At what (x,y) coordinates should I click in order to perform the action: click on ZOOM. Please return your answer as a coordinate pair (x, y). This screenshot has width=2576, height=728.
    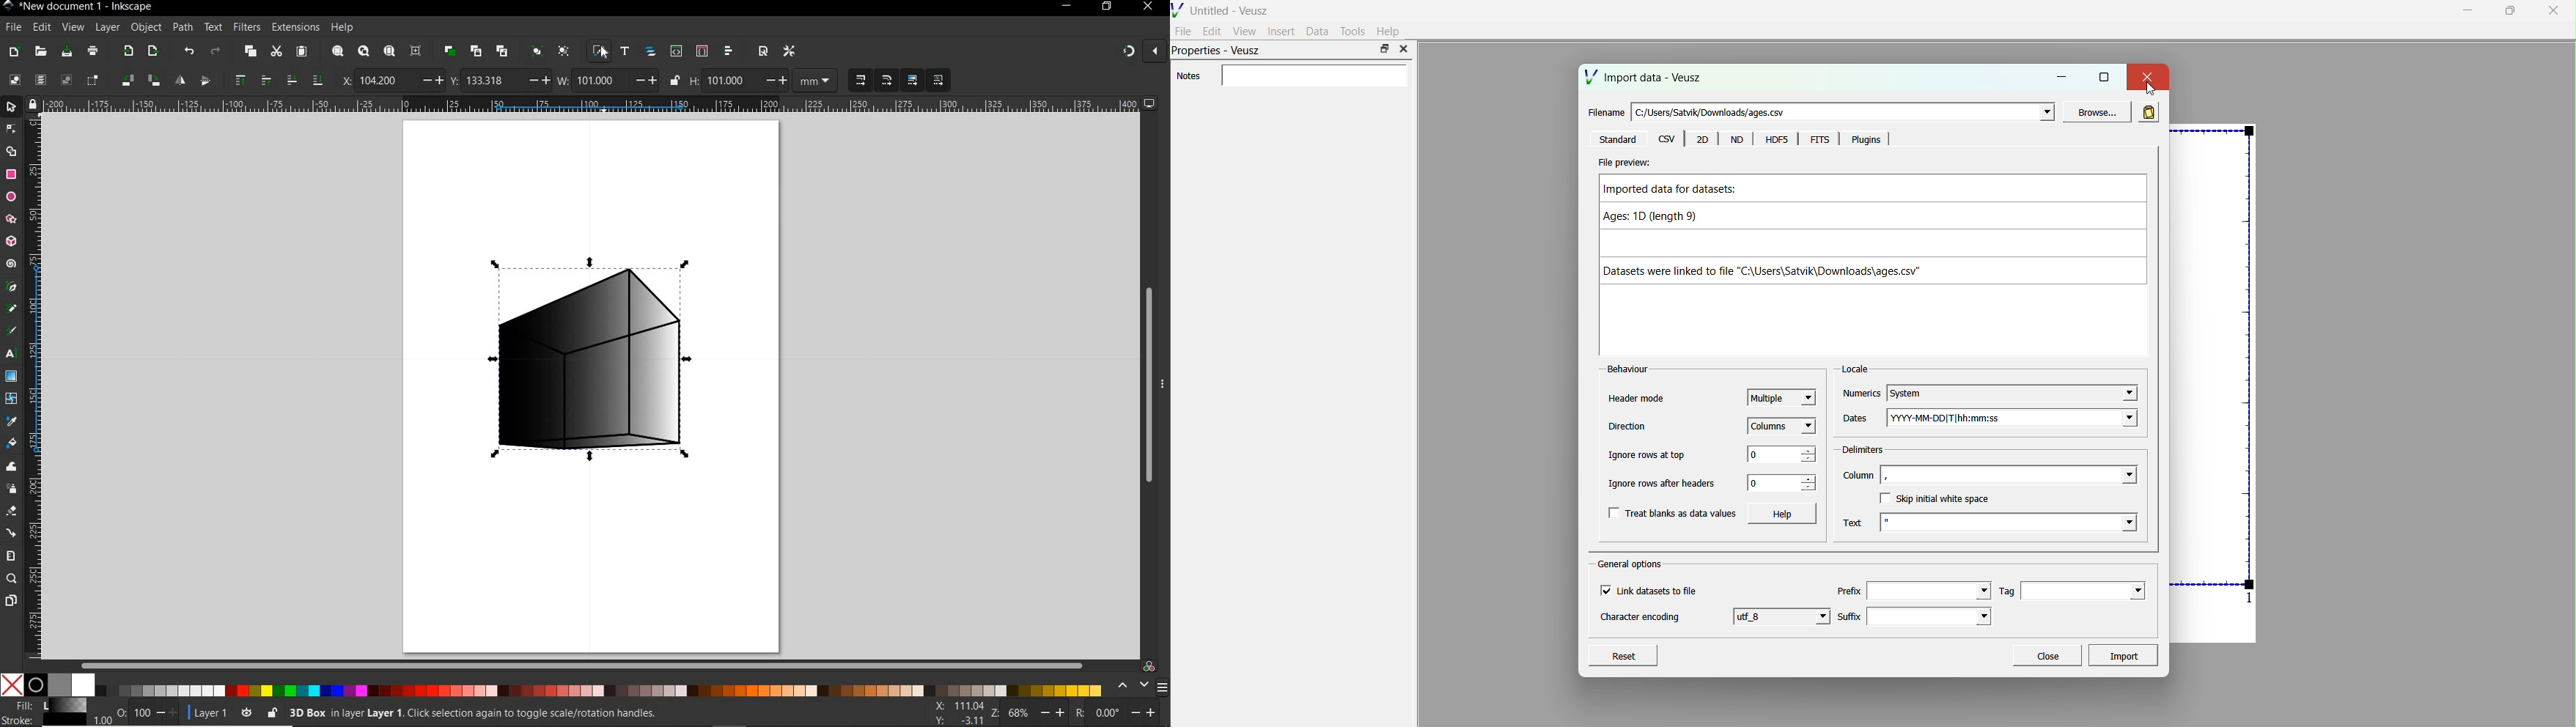
    Looking at the image, I should click on (996, 714).